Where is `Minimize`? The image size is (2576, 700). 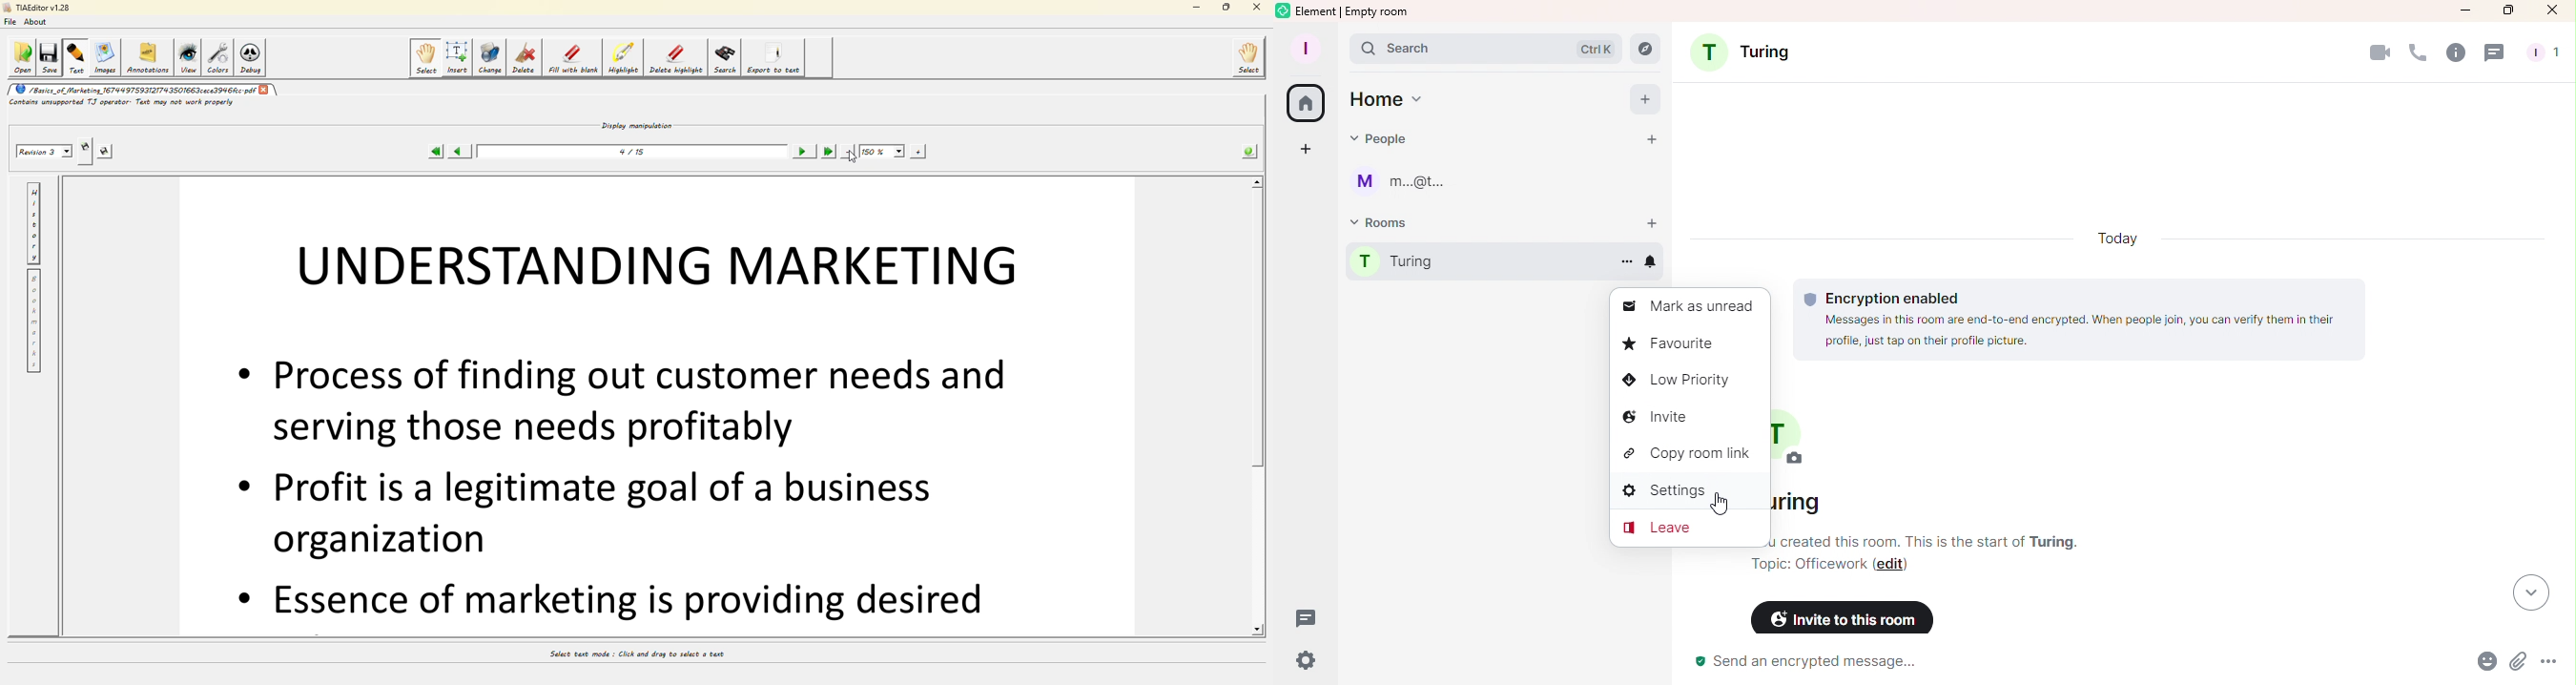 Minimize is located at coordinates (2463, 15).